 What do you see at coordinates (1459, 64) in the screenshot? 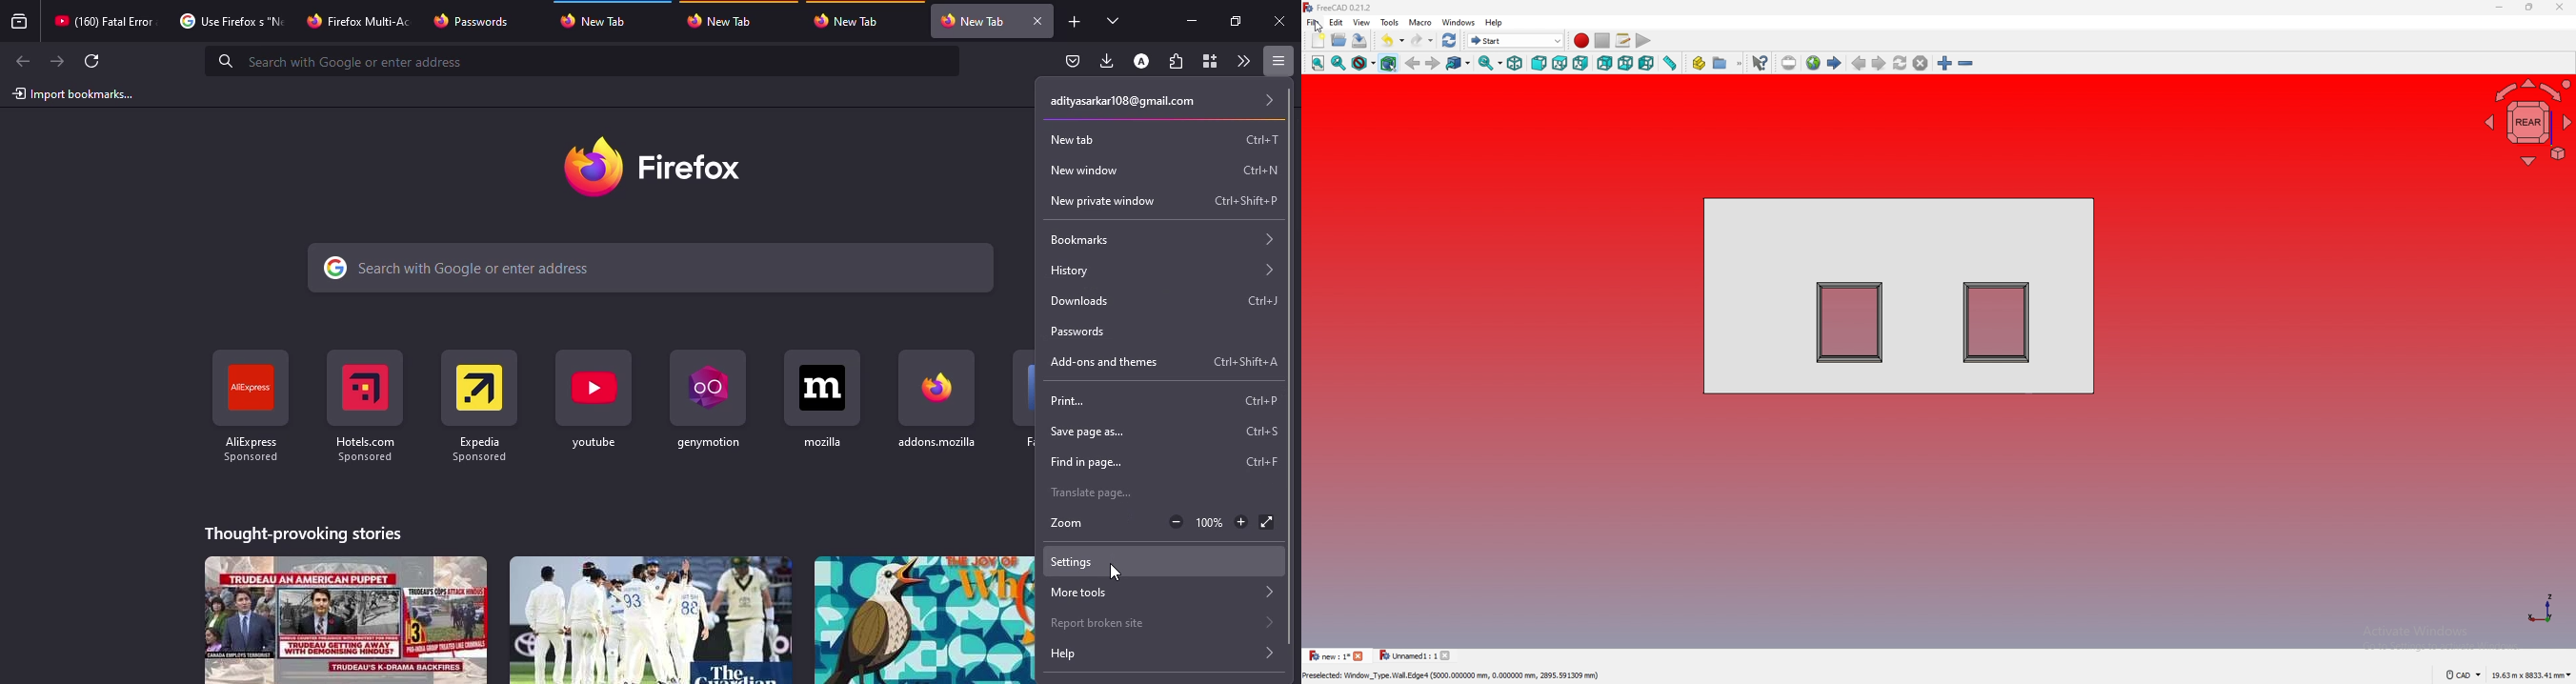
I see `go to linked object` at bounding box center [1459, 64].